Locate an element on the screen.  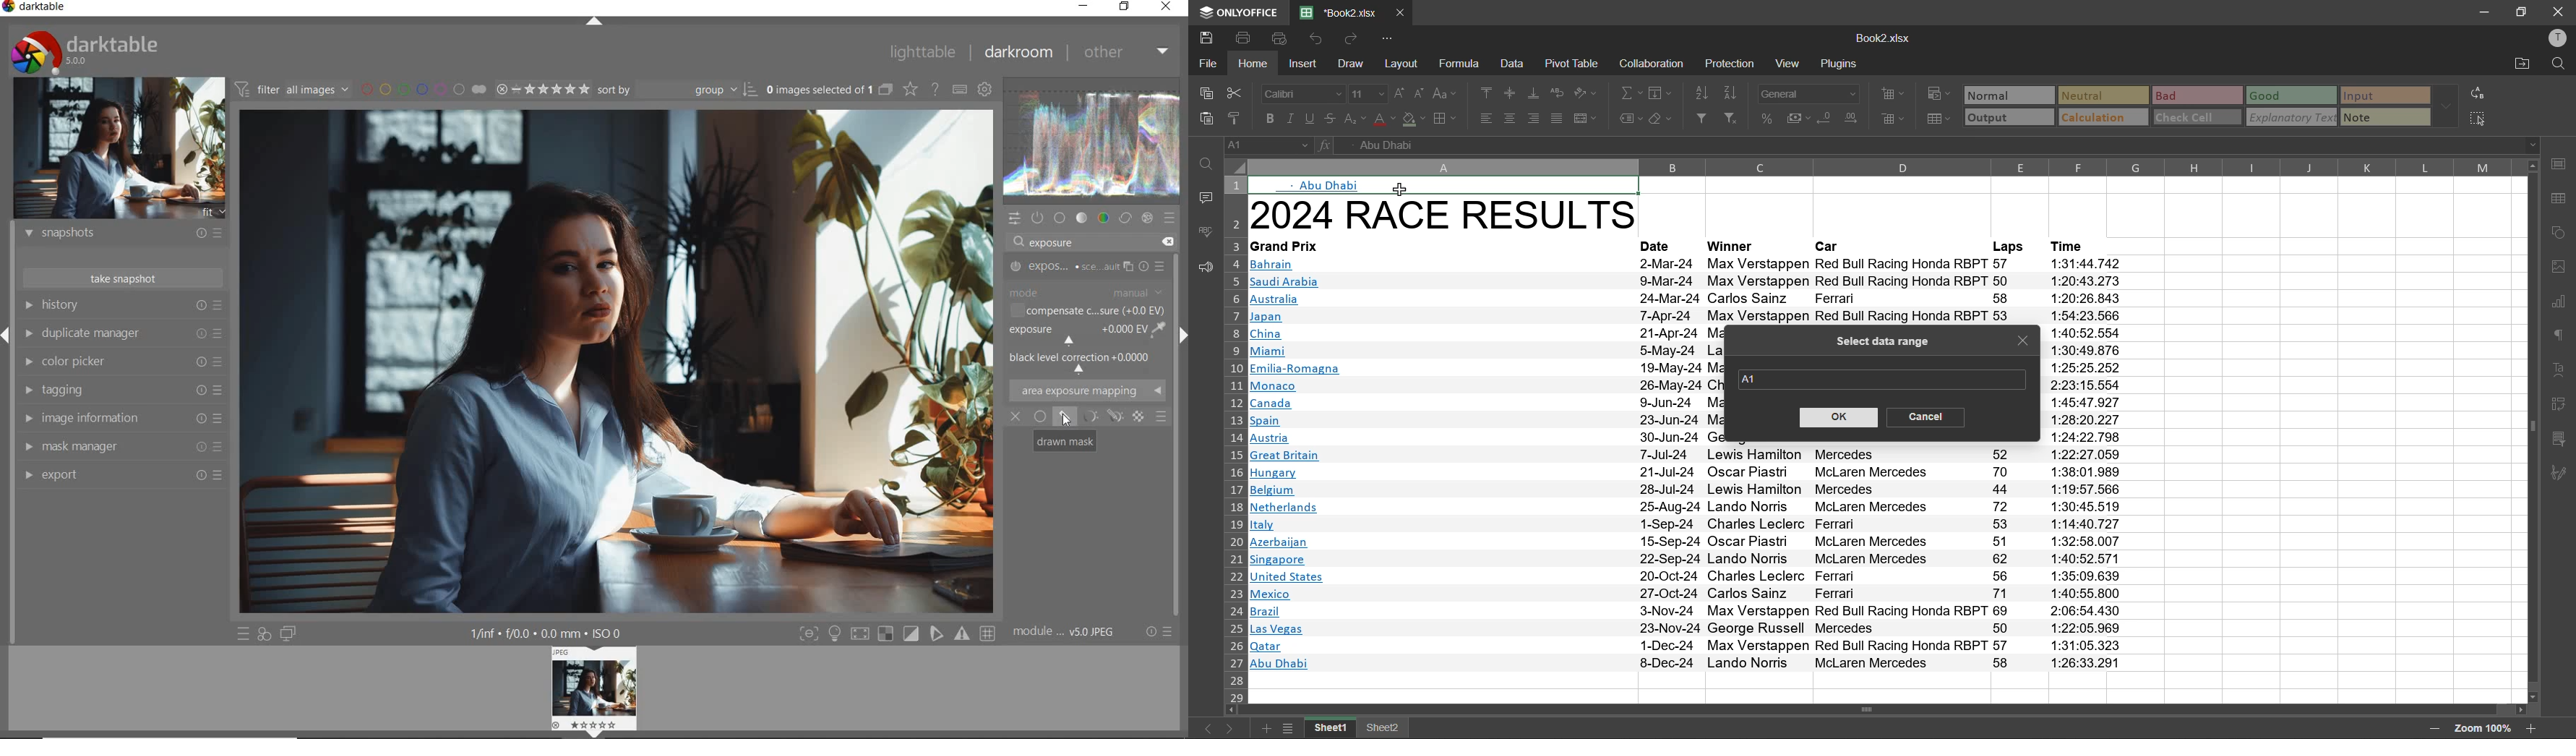
signature is located at coordinates (2556, 476).